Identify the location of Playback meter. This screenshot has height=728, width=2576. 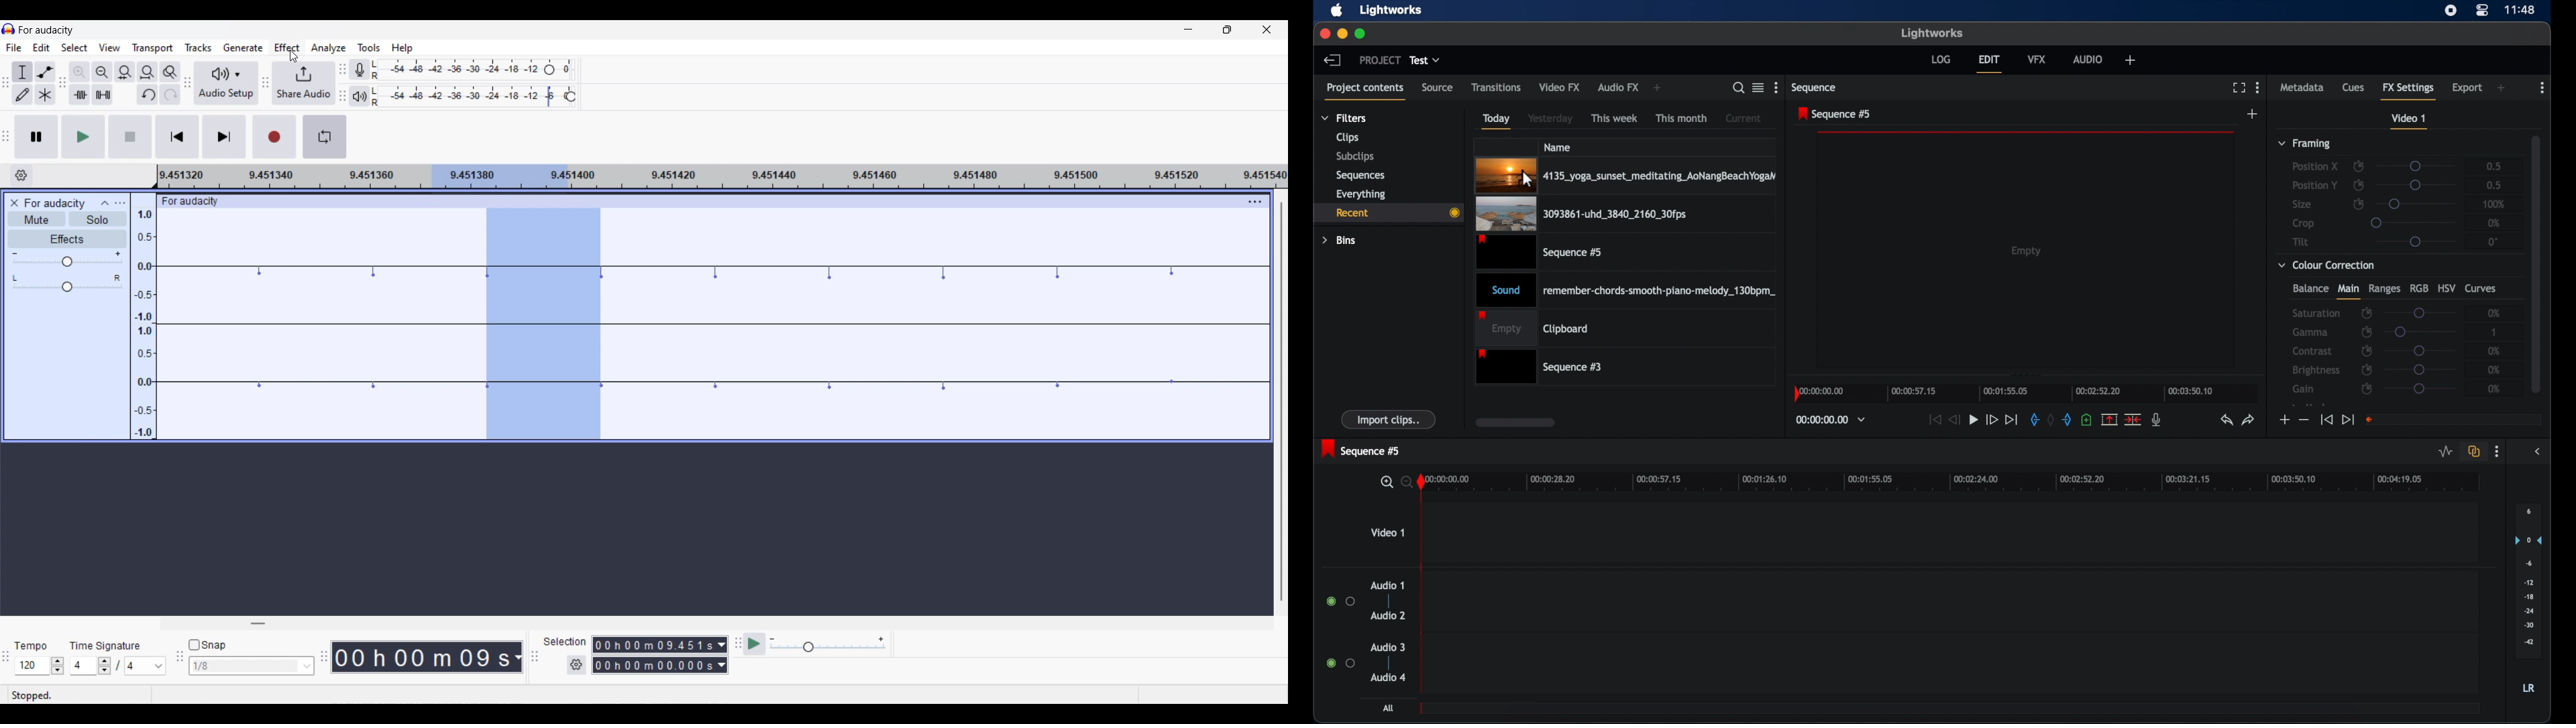
(359, 97).